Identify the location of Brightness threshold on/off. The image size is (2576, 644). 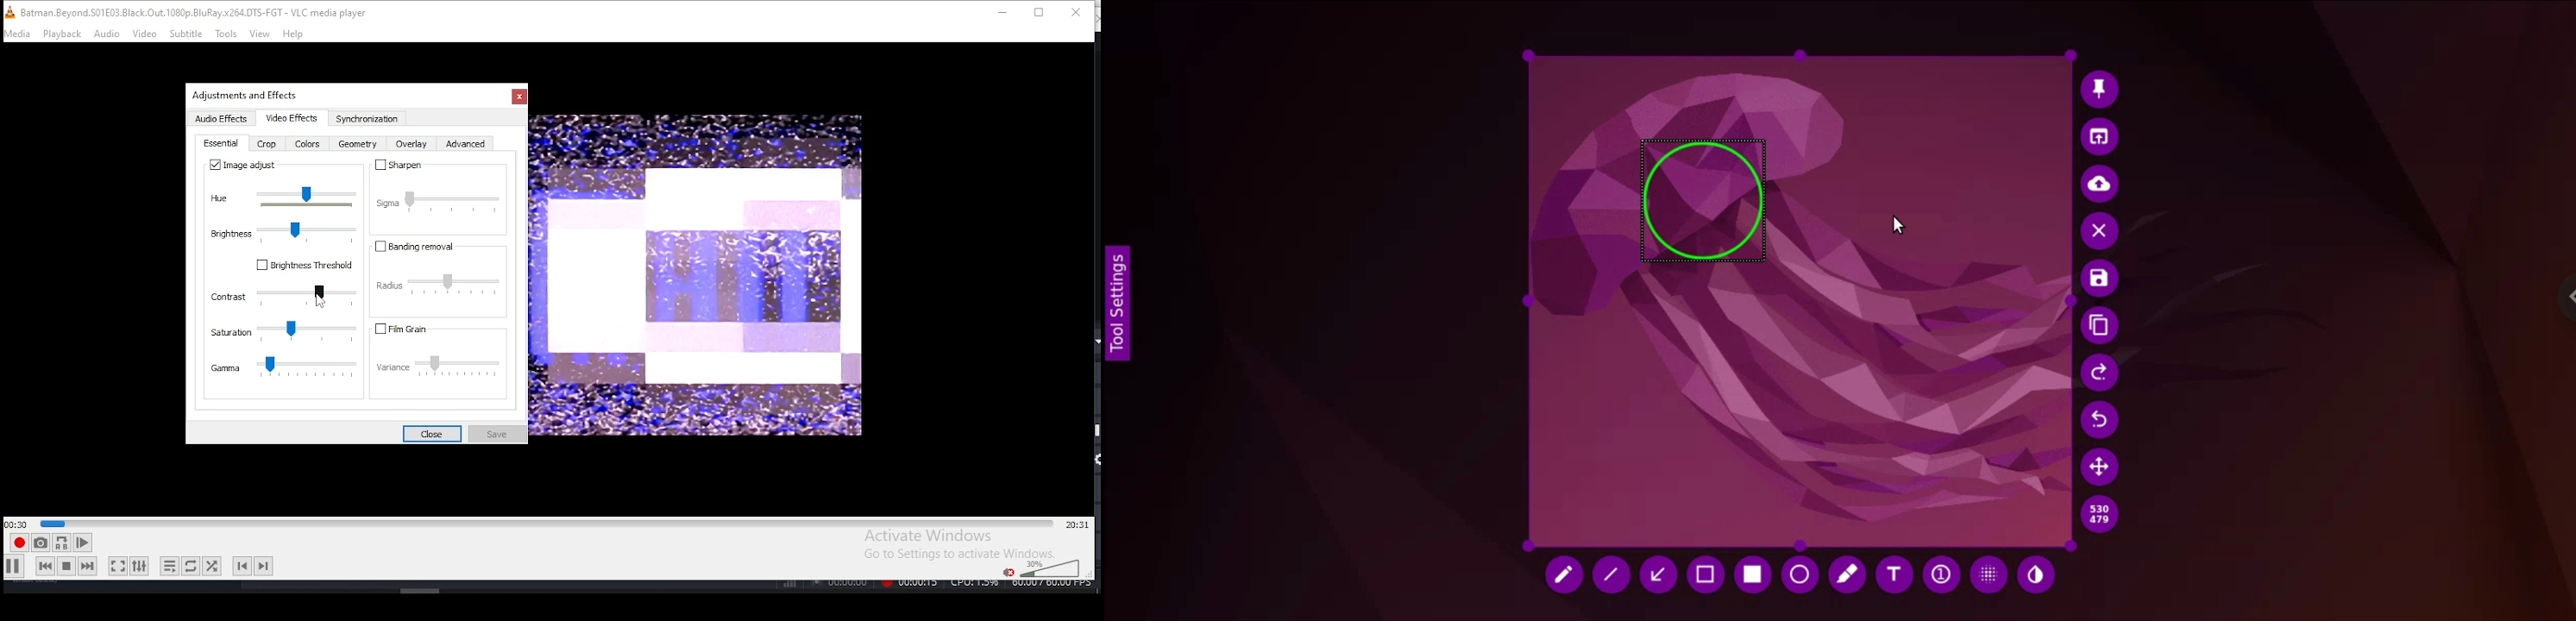
(305, 270).